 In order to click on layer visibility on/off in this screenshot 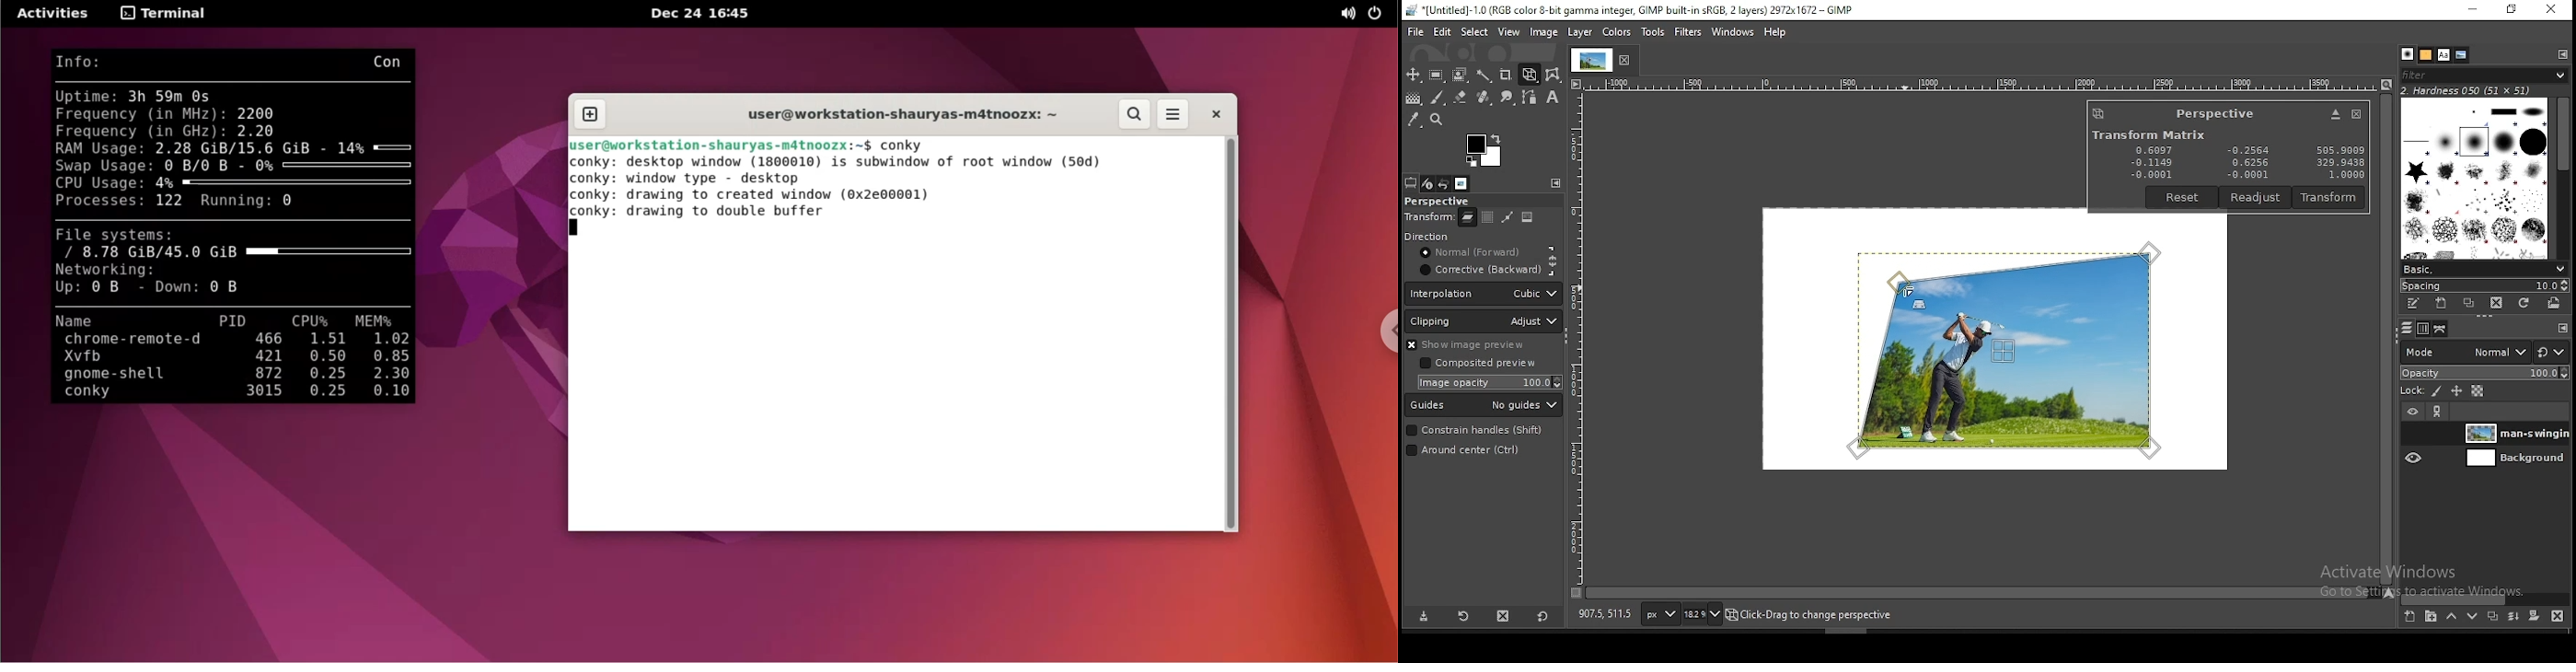, I will do `click(2413, 434)`.